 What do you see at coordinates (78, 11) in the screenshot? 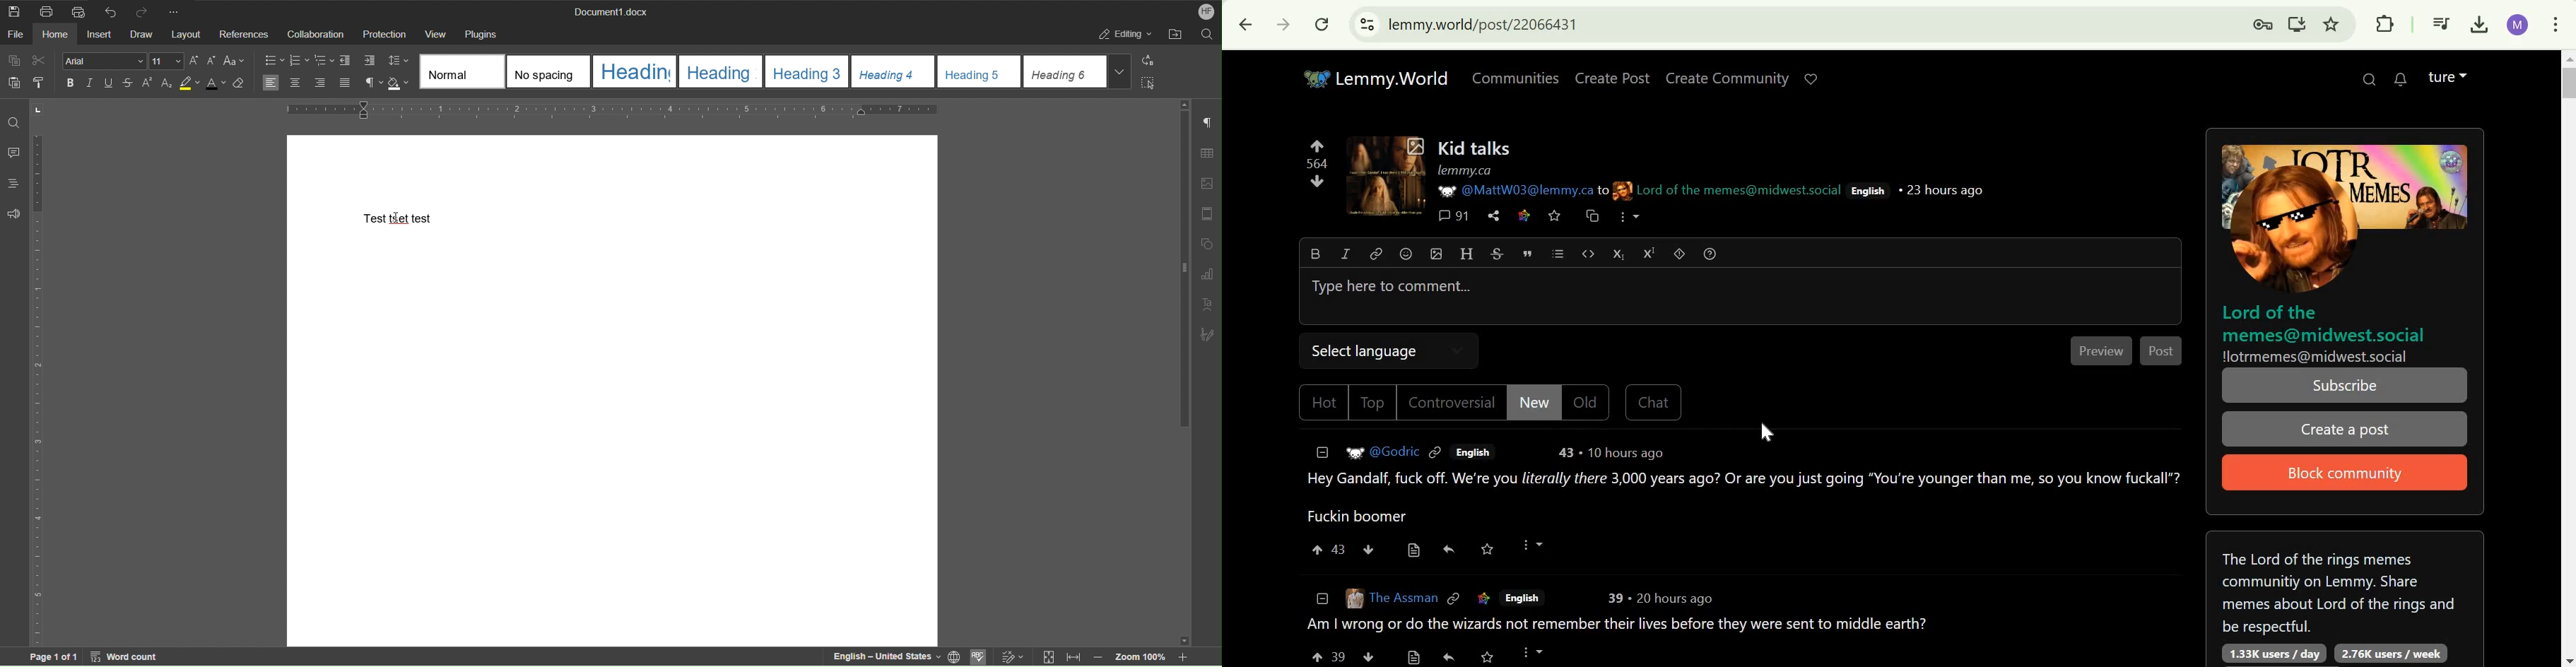
I see `Quick Print` at bounding box center [78, 11].